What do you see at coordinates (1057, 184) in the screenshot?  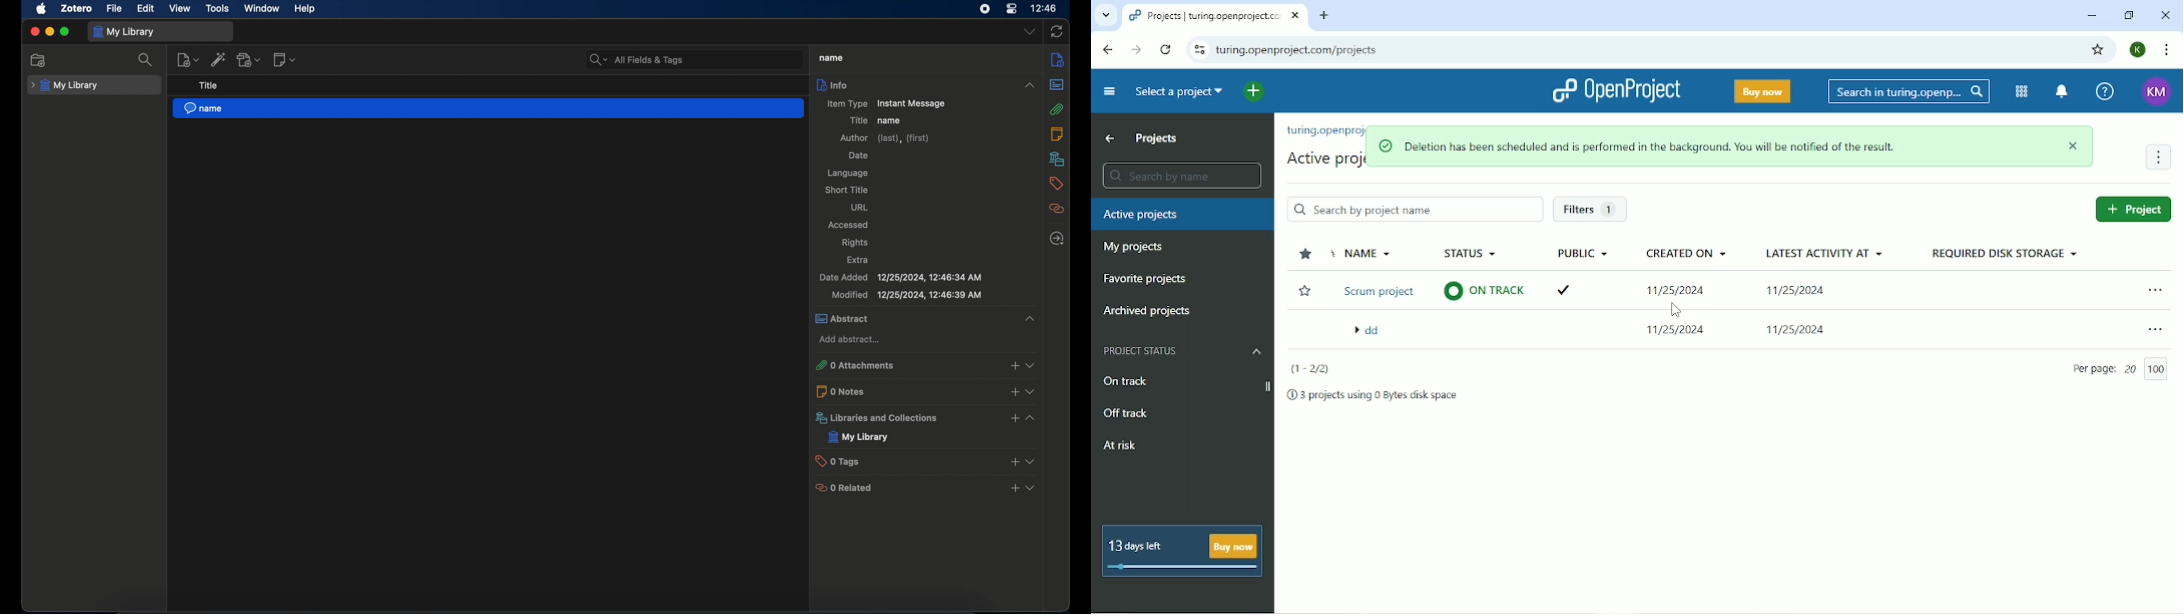 I see `tags` at bounding box center [1057, 184].